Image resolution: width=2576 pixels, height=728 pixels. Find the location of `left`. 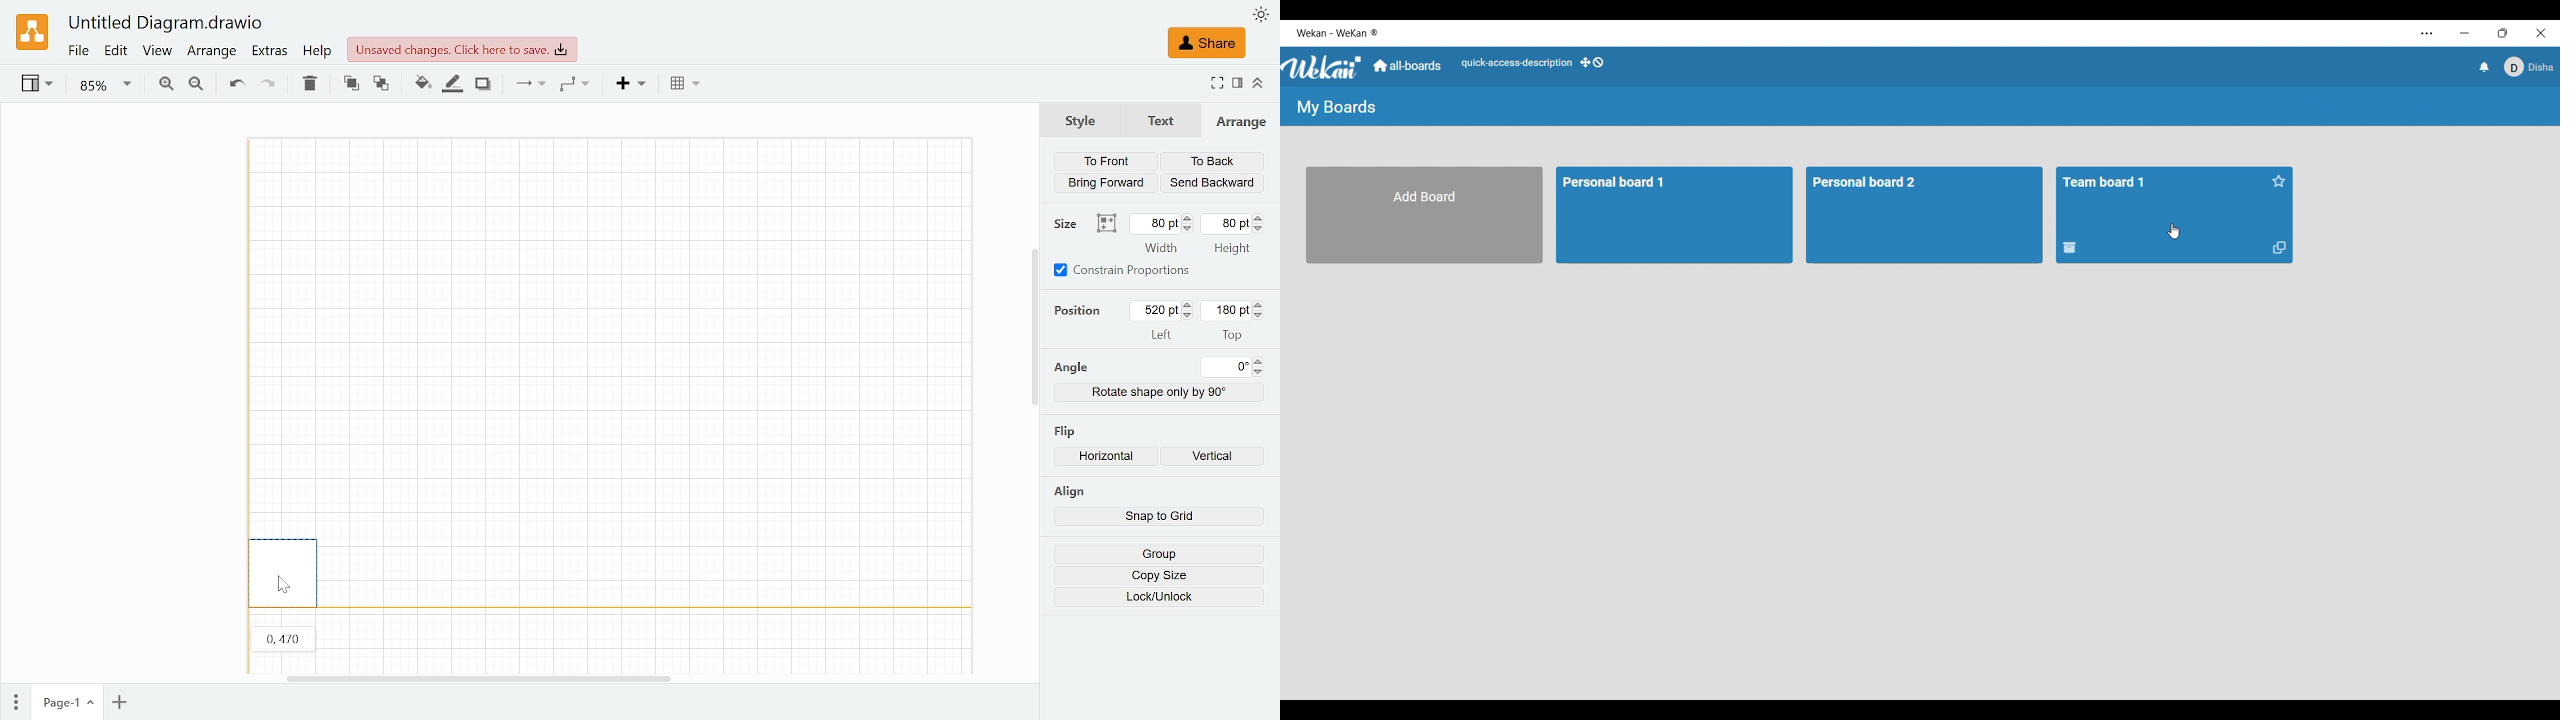

left is located at coordinates (1162, 334).